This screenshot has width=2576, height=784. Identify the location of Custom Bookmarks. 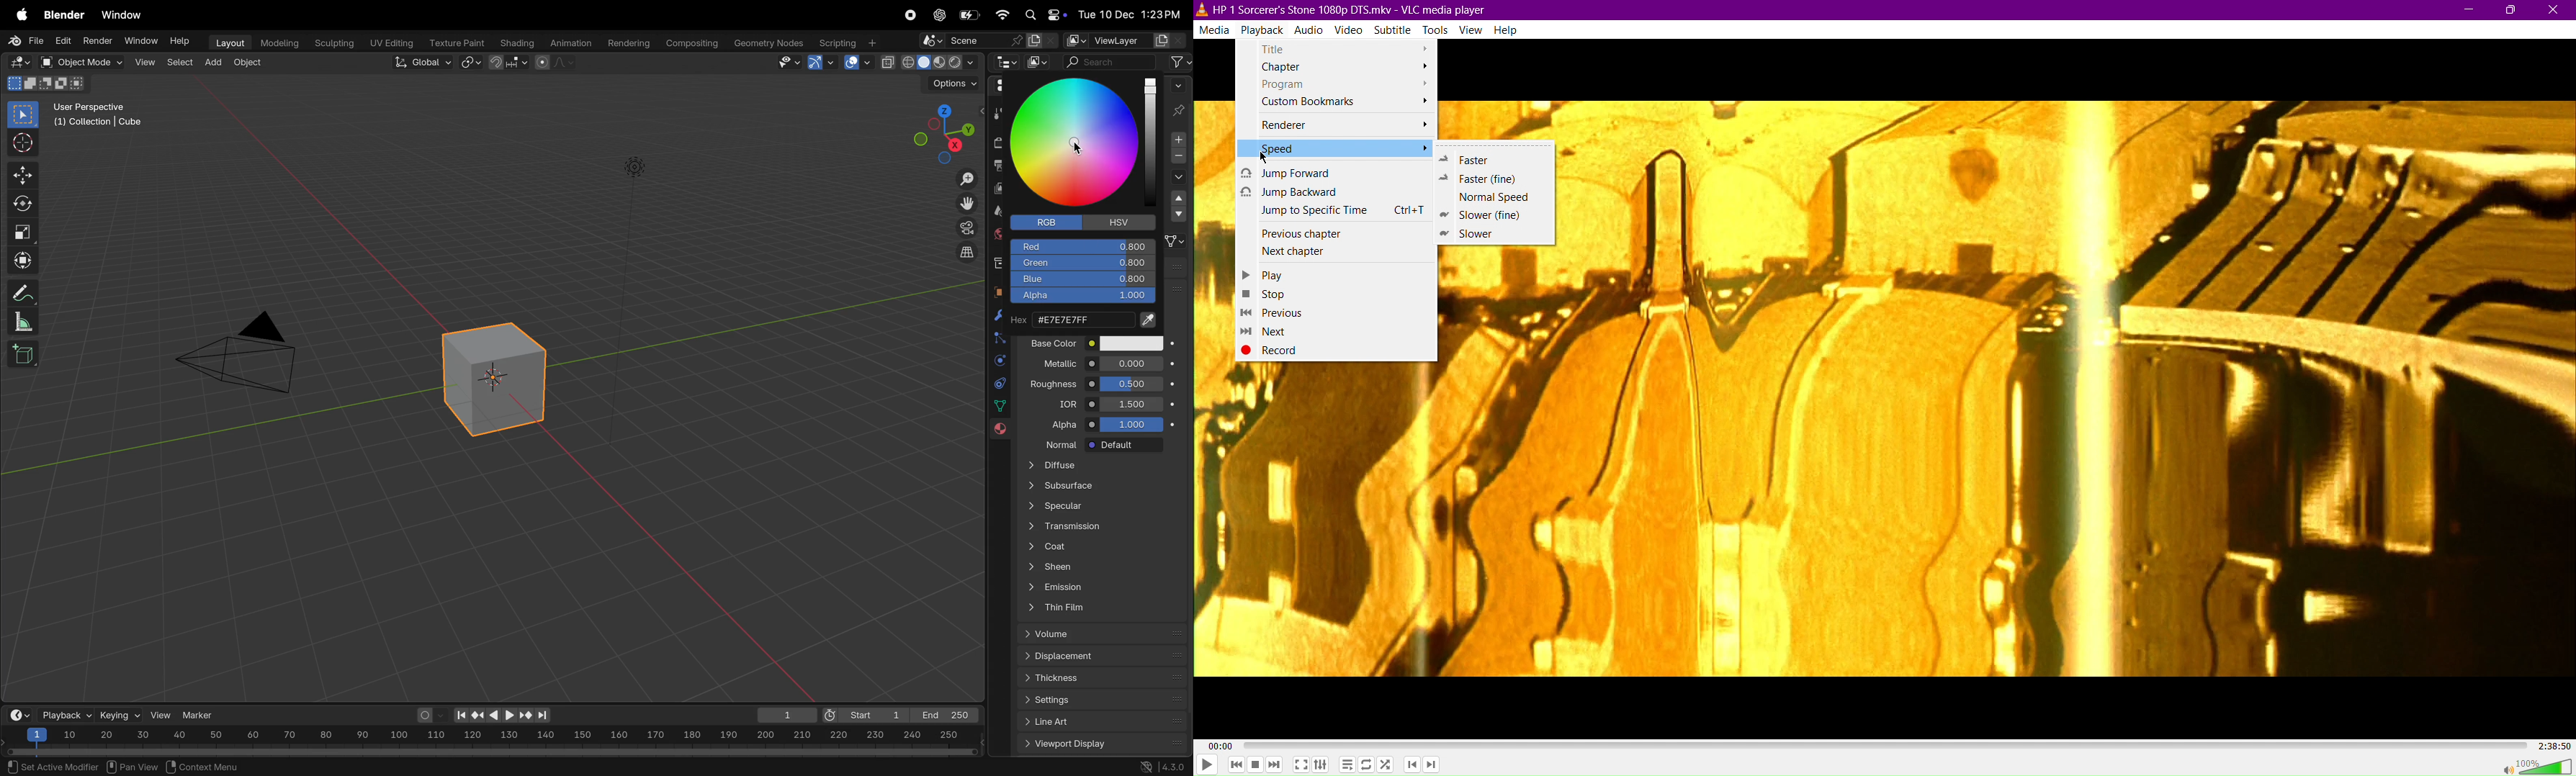
(1337, 103).